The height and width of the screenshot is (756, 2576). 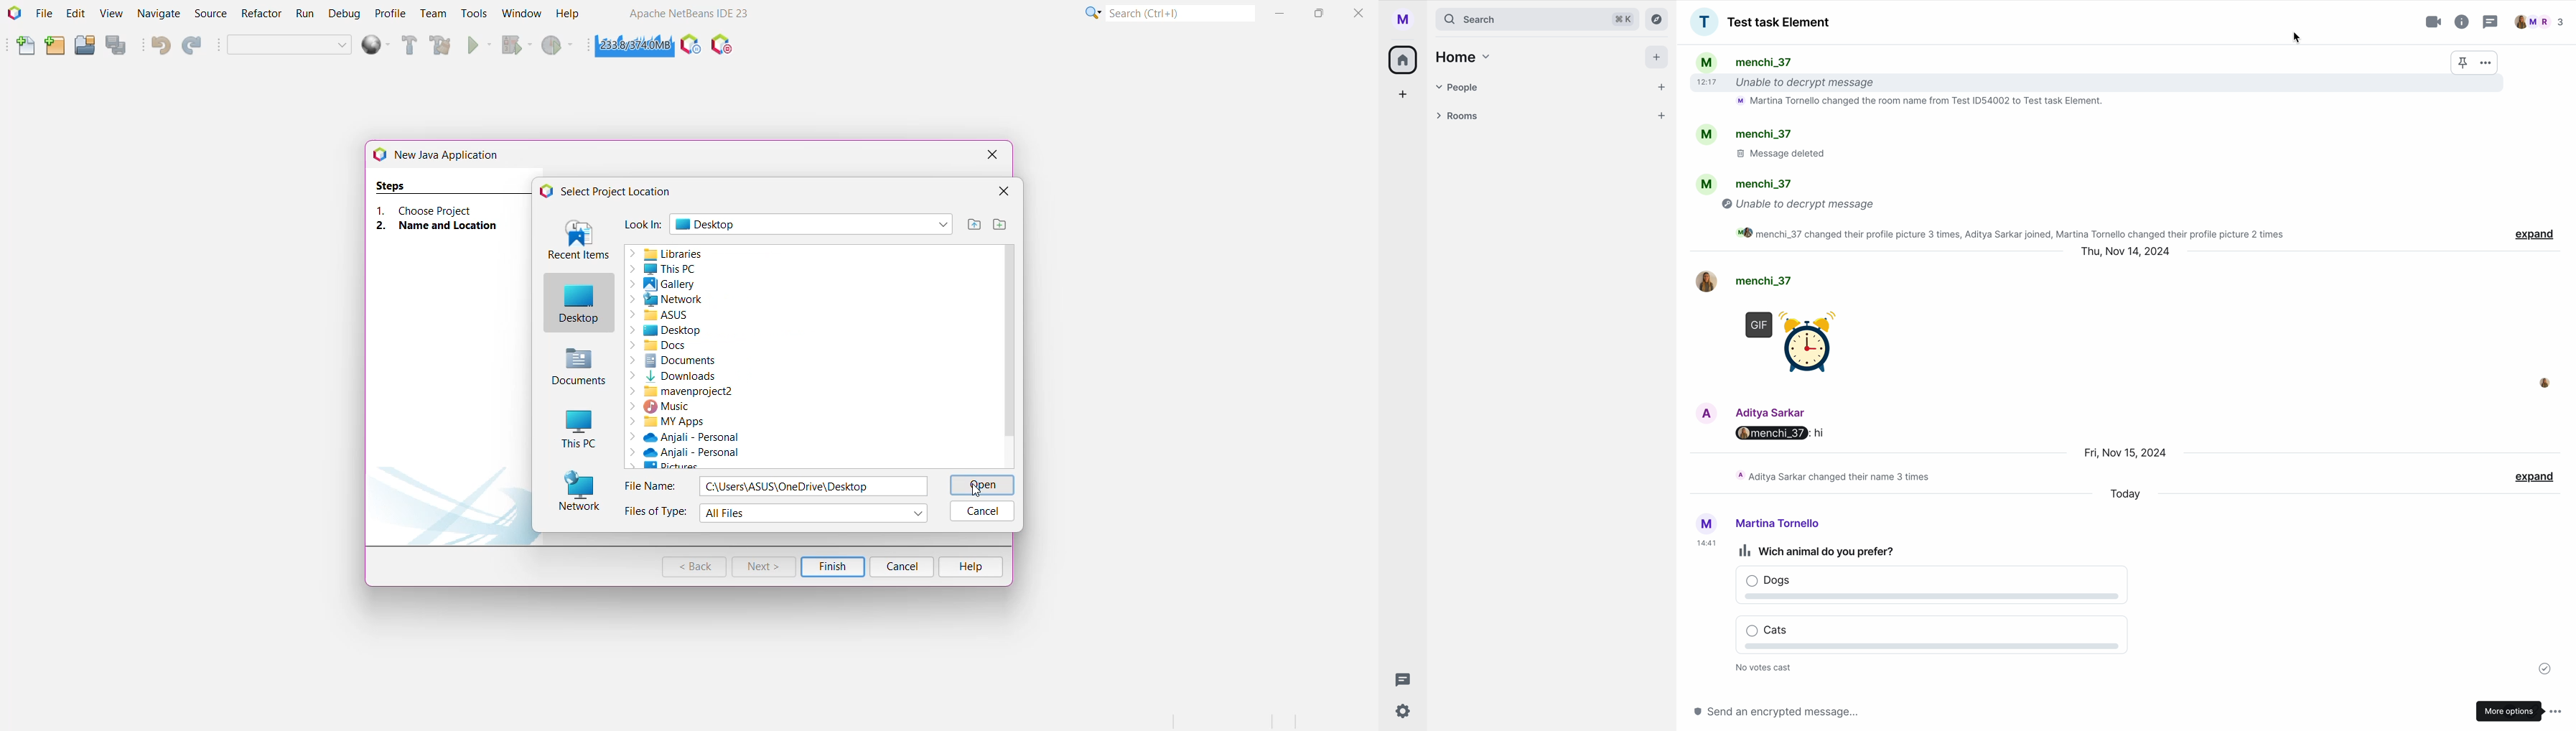 I want to click on Refractor, so click(x=260, y=14).